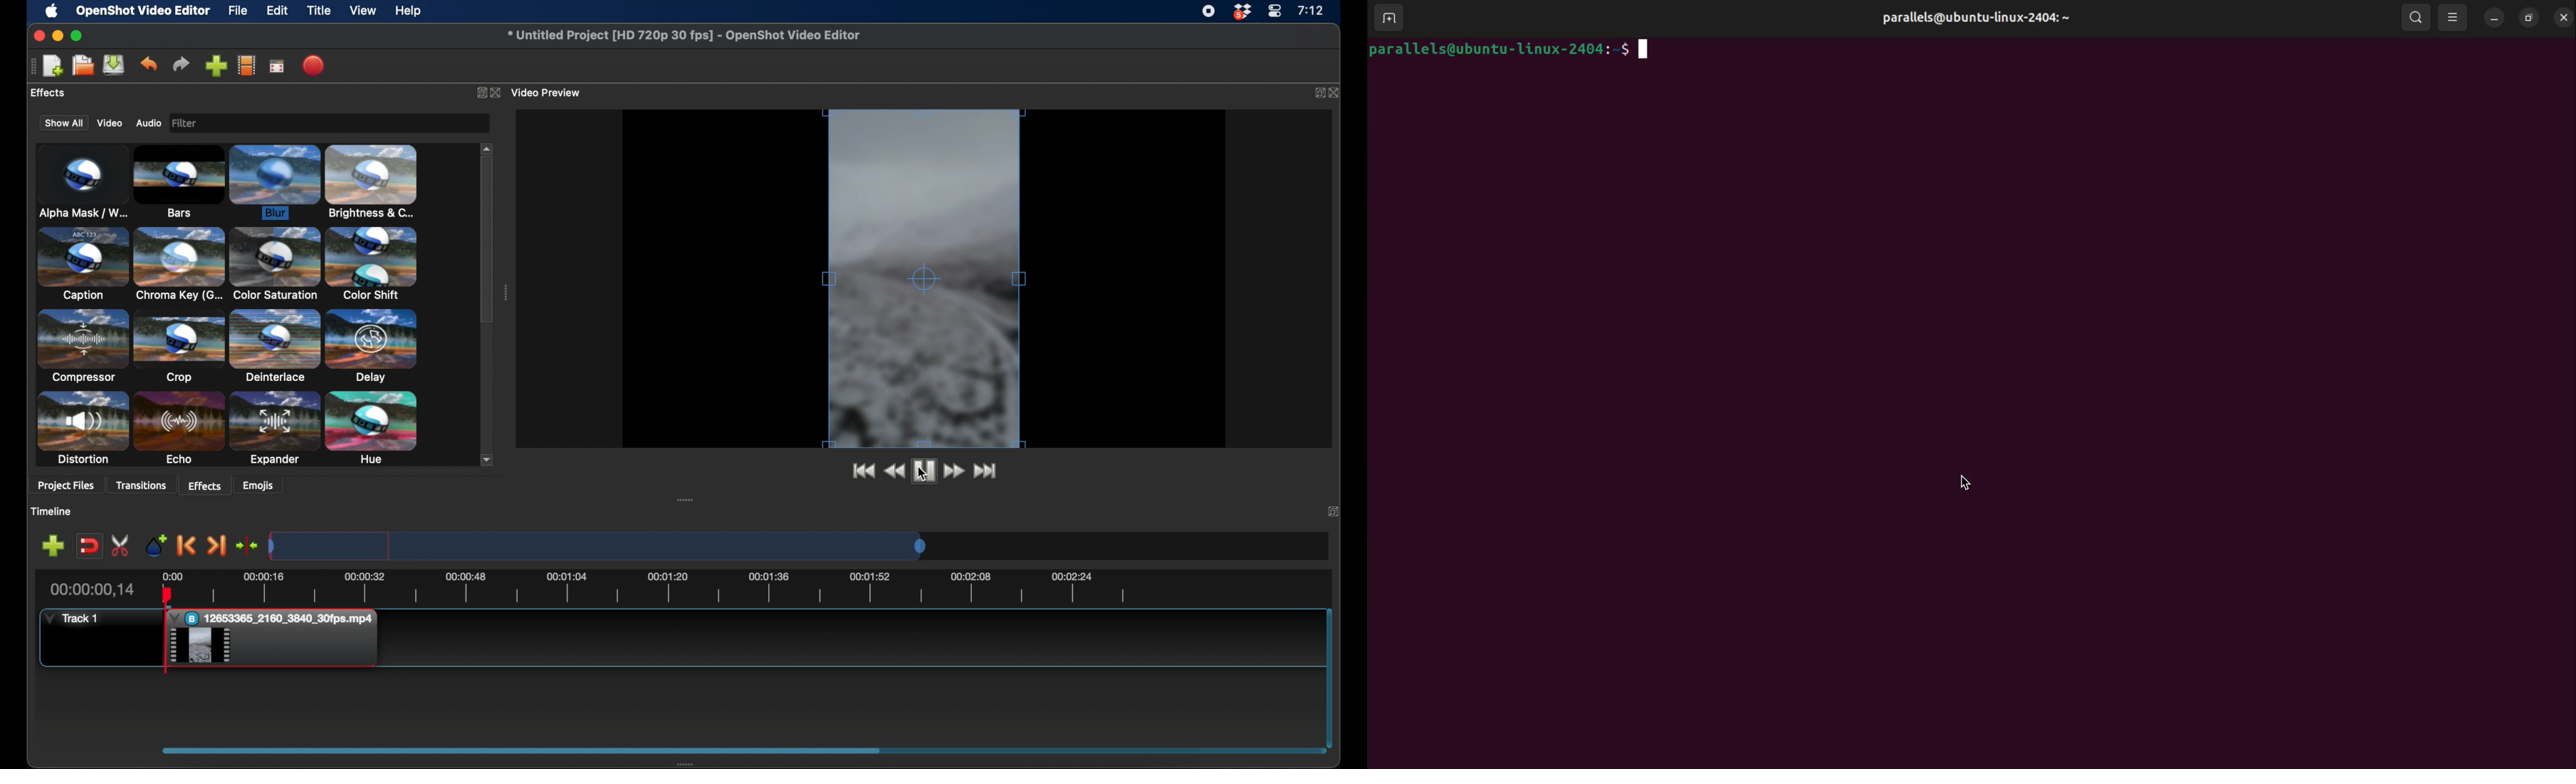 The image size is (2576, 784). Describe the element at coordinates (988, 471) in the screenshot. I see `jump to end` at that location.